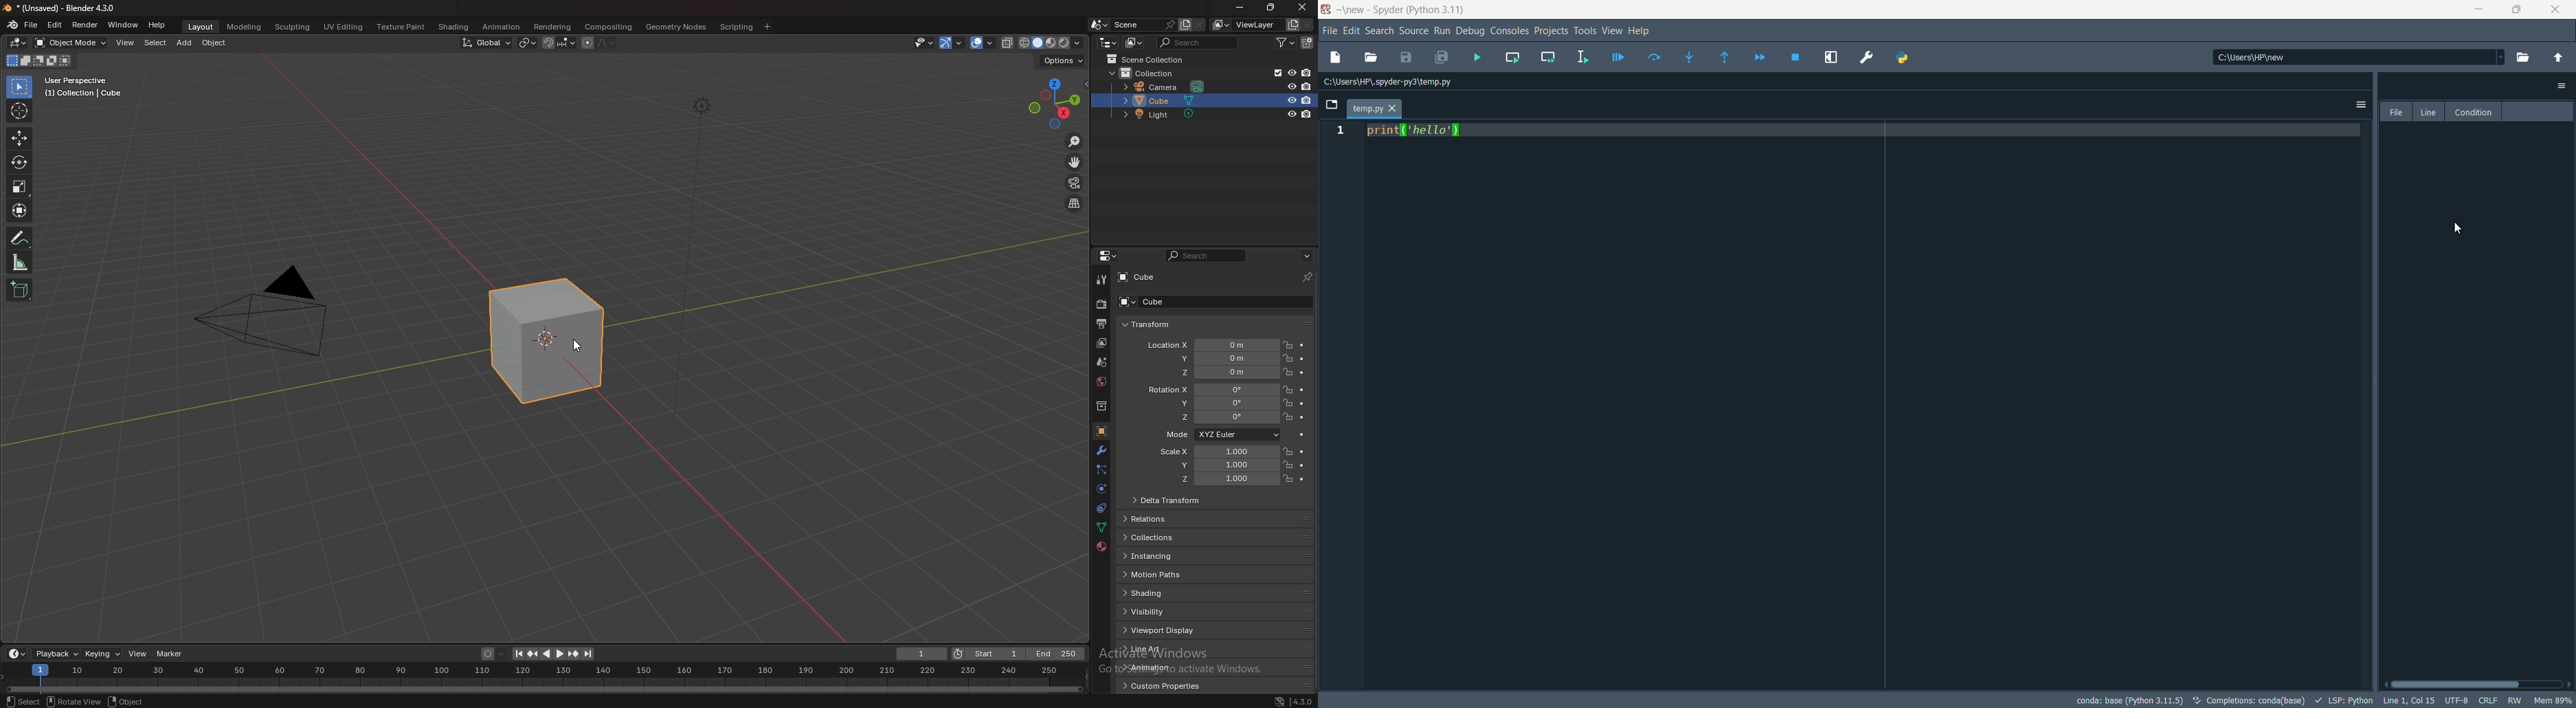  What do you see at coordinates (2457, 701) in the screenshot?
I see `file encoding` at bounding box center [2457, 701].